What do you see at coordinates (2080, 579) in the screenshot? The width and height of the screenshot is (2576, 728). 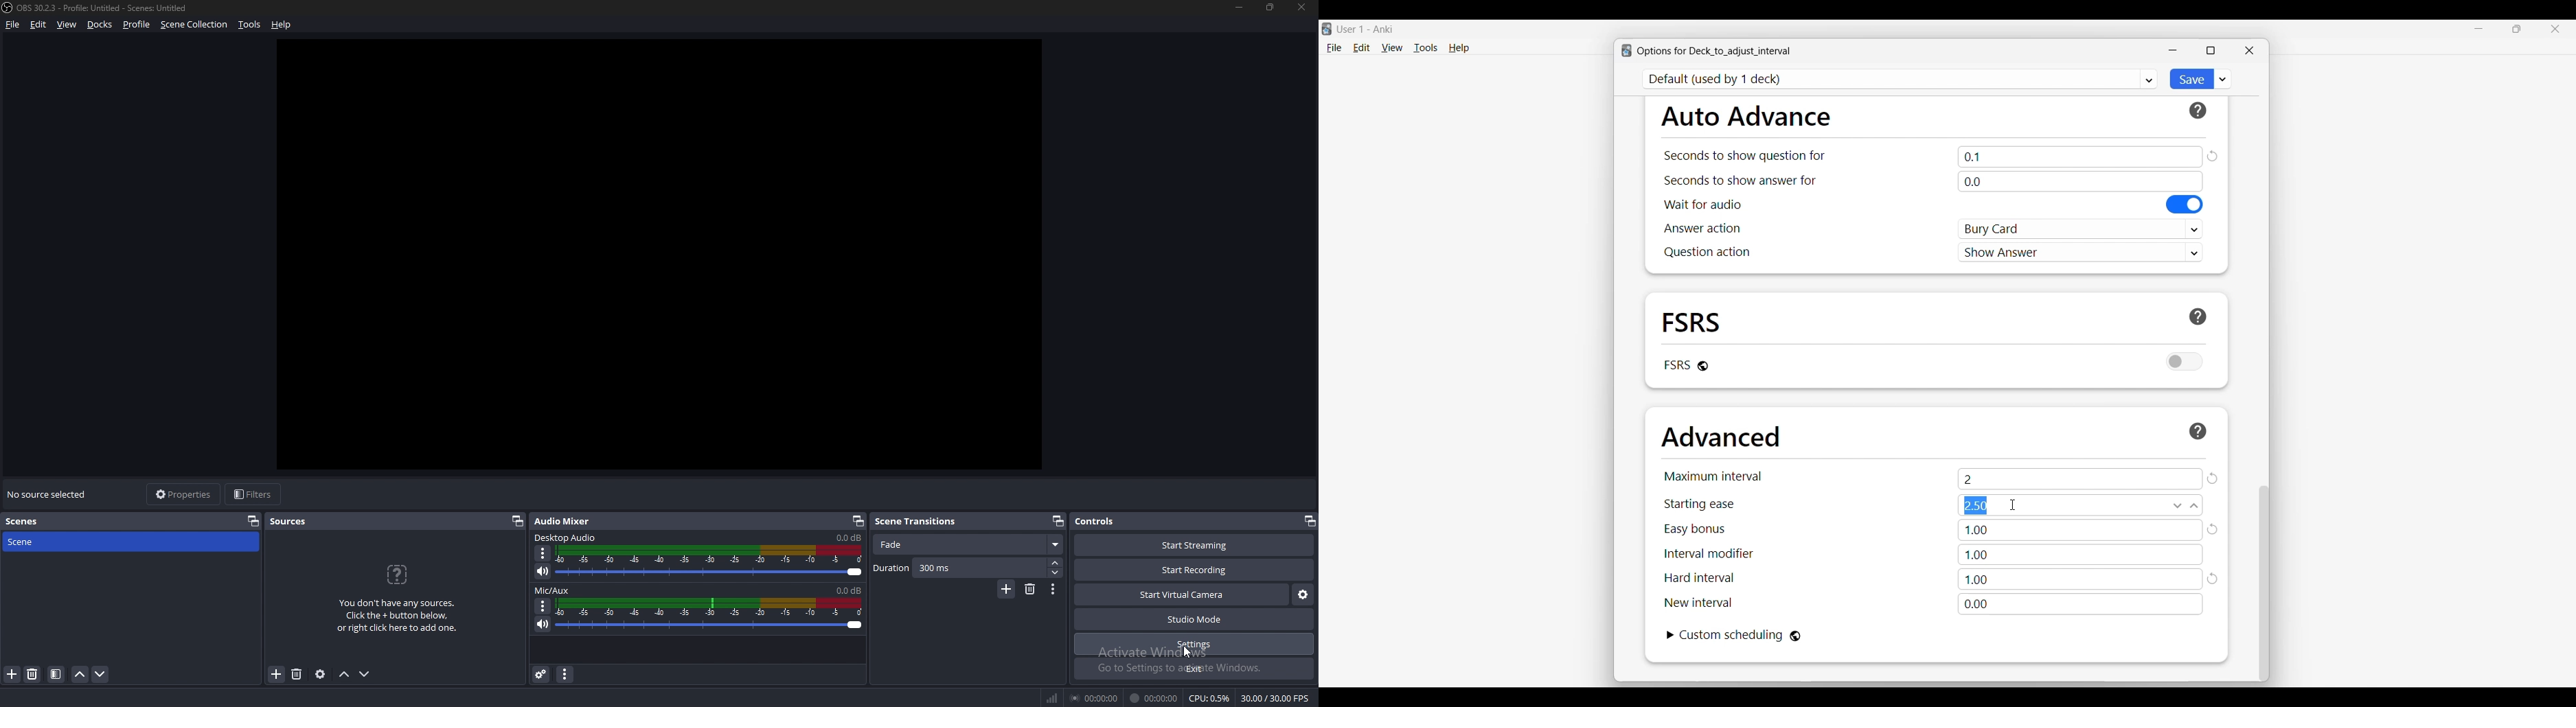 I see `1.00` at bounding box center [2080, 579].